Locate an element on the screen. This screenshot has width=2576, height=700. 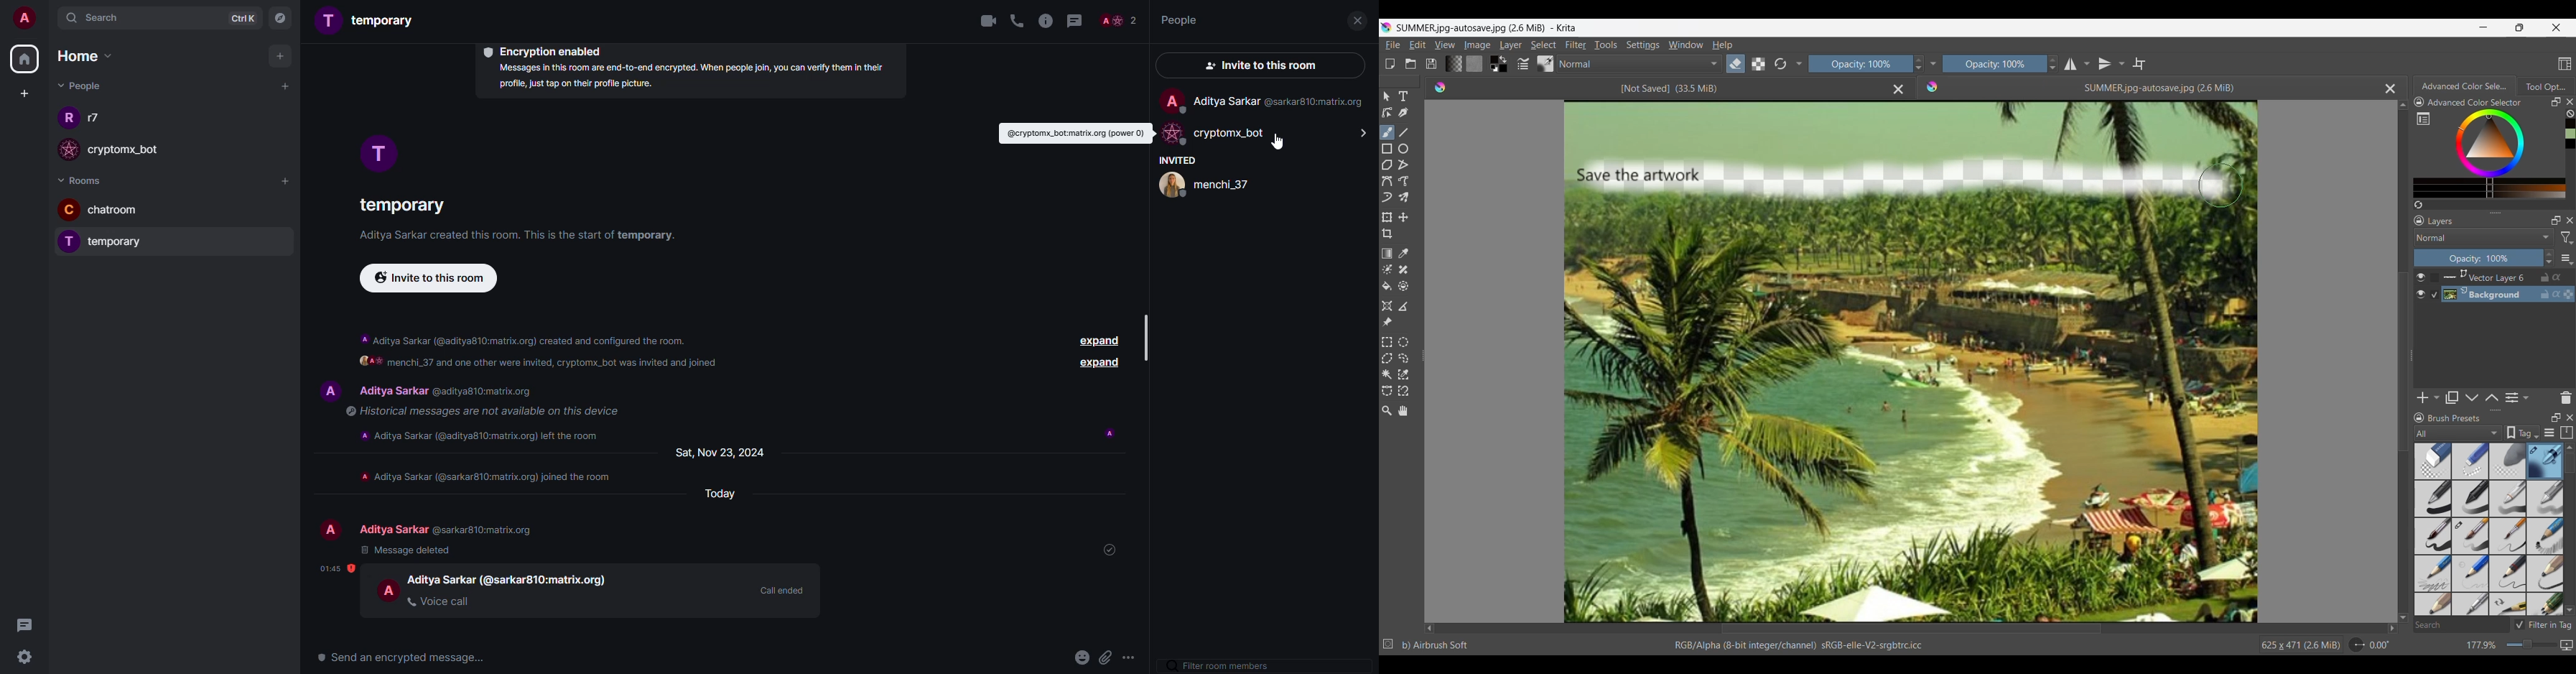
voice call is located at coordinates (1019, 21).